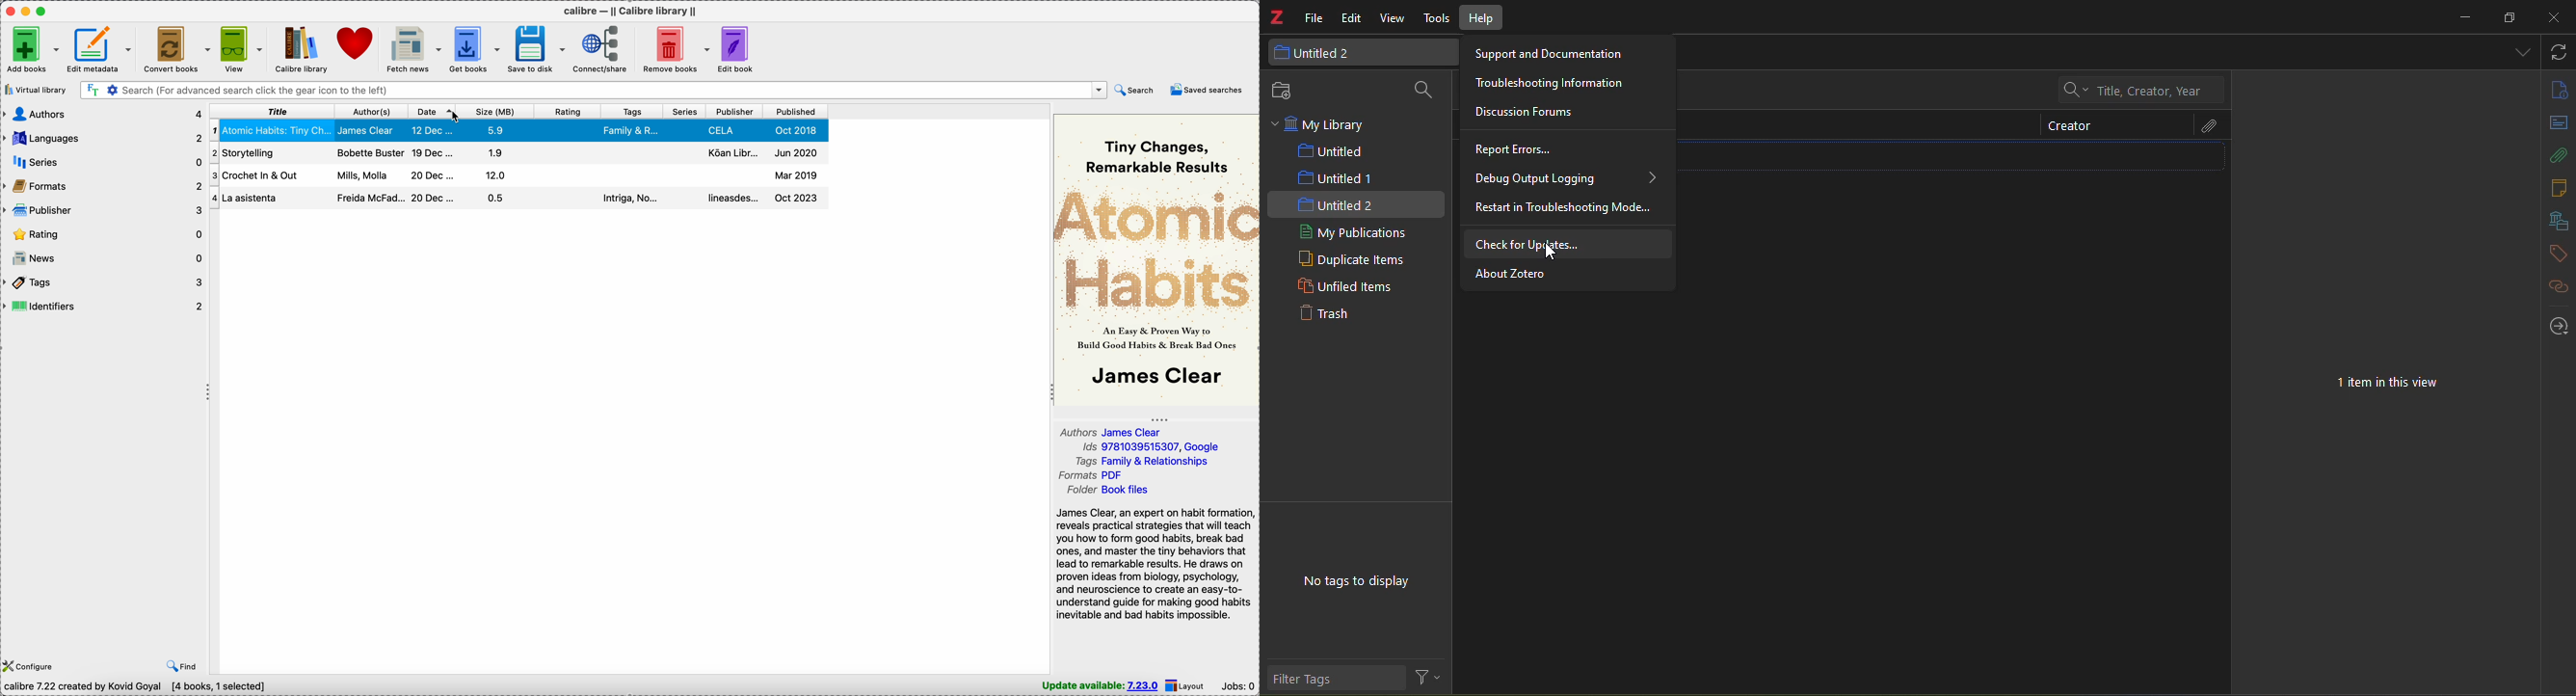 The height and width of the screenshot is (700, 2576). Describe the element at coordinates (105, 211) in the screenshot. I see `publisher` at that location.